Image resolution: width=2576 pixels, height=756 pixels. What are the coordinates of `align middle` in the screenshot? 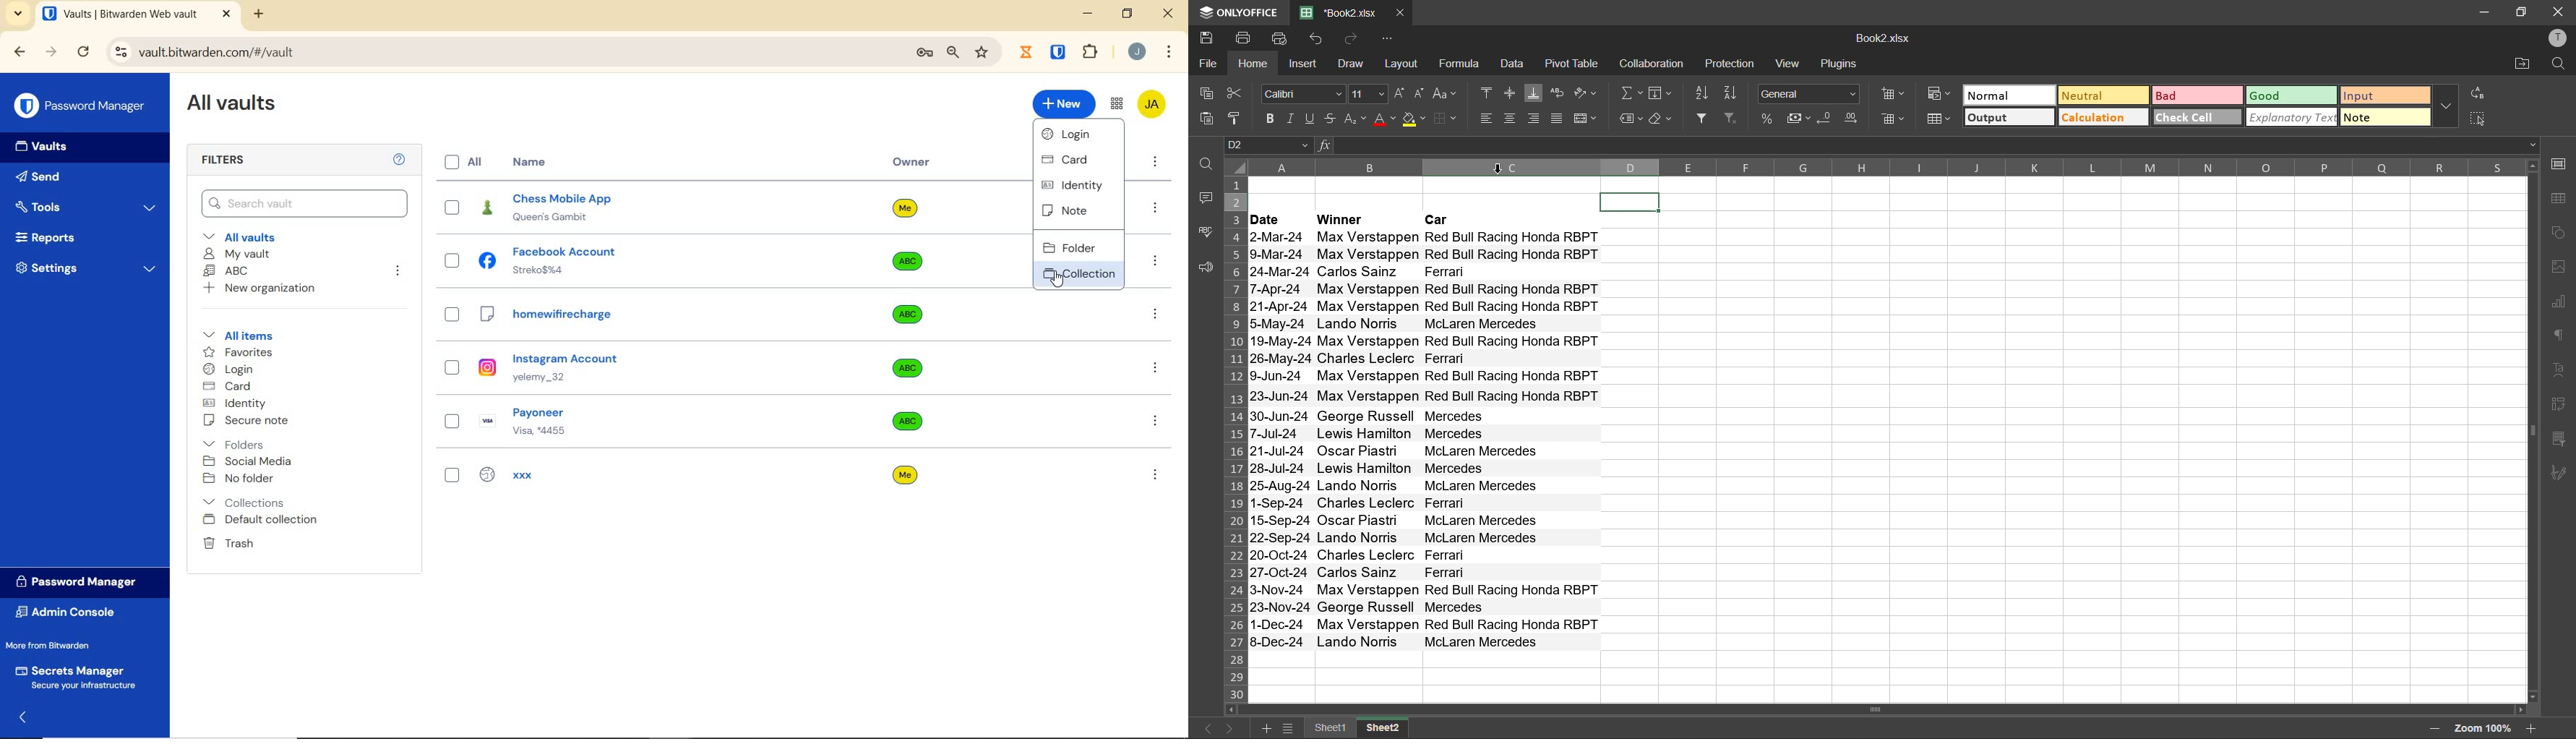 It's located at (1509, 91).